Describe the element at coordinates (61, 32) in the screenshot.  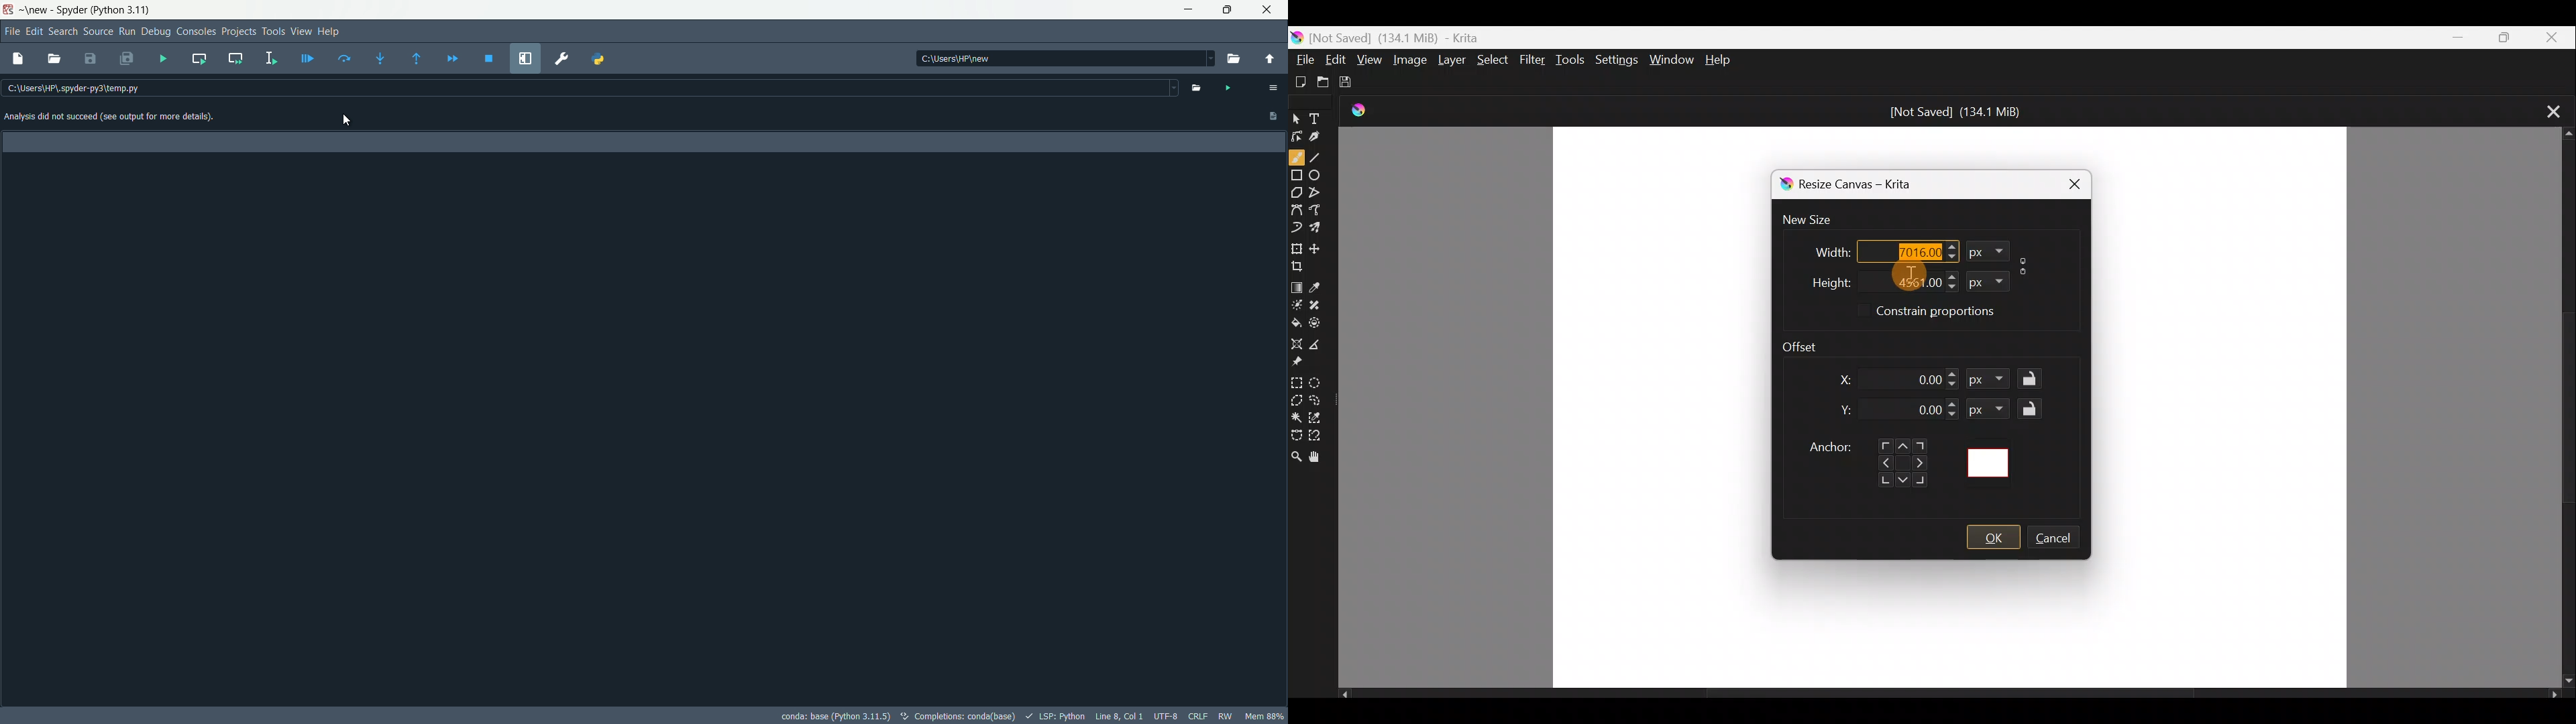
I see `search menu` at that location.